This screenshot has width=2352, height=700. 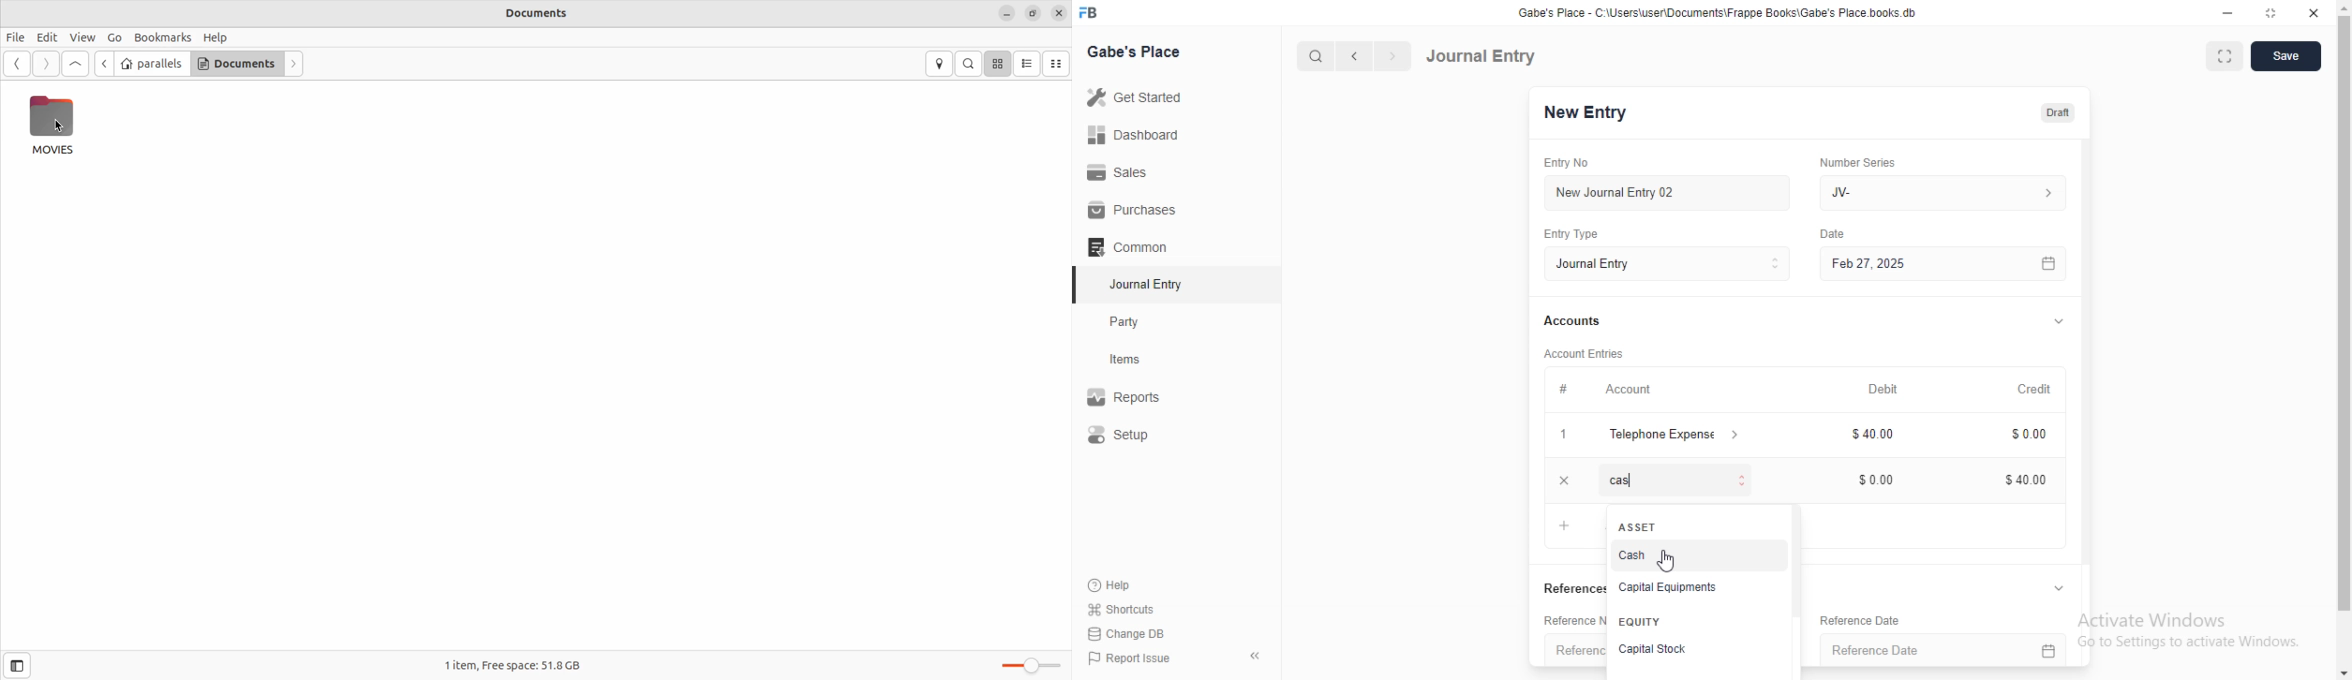 What do you see at coordinates (1844, 232) in the screenshot?
I see `Date` at bounding box center [1844, 232].